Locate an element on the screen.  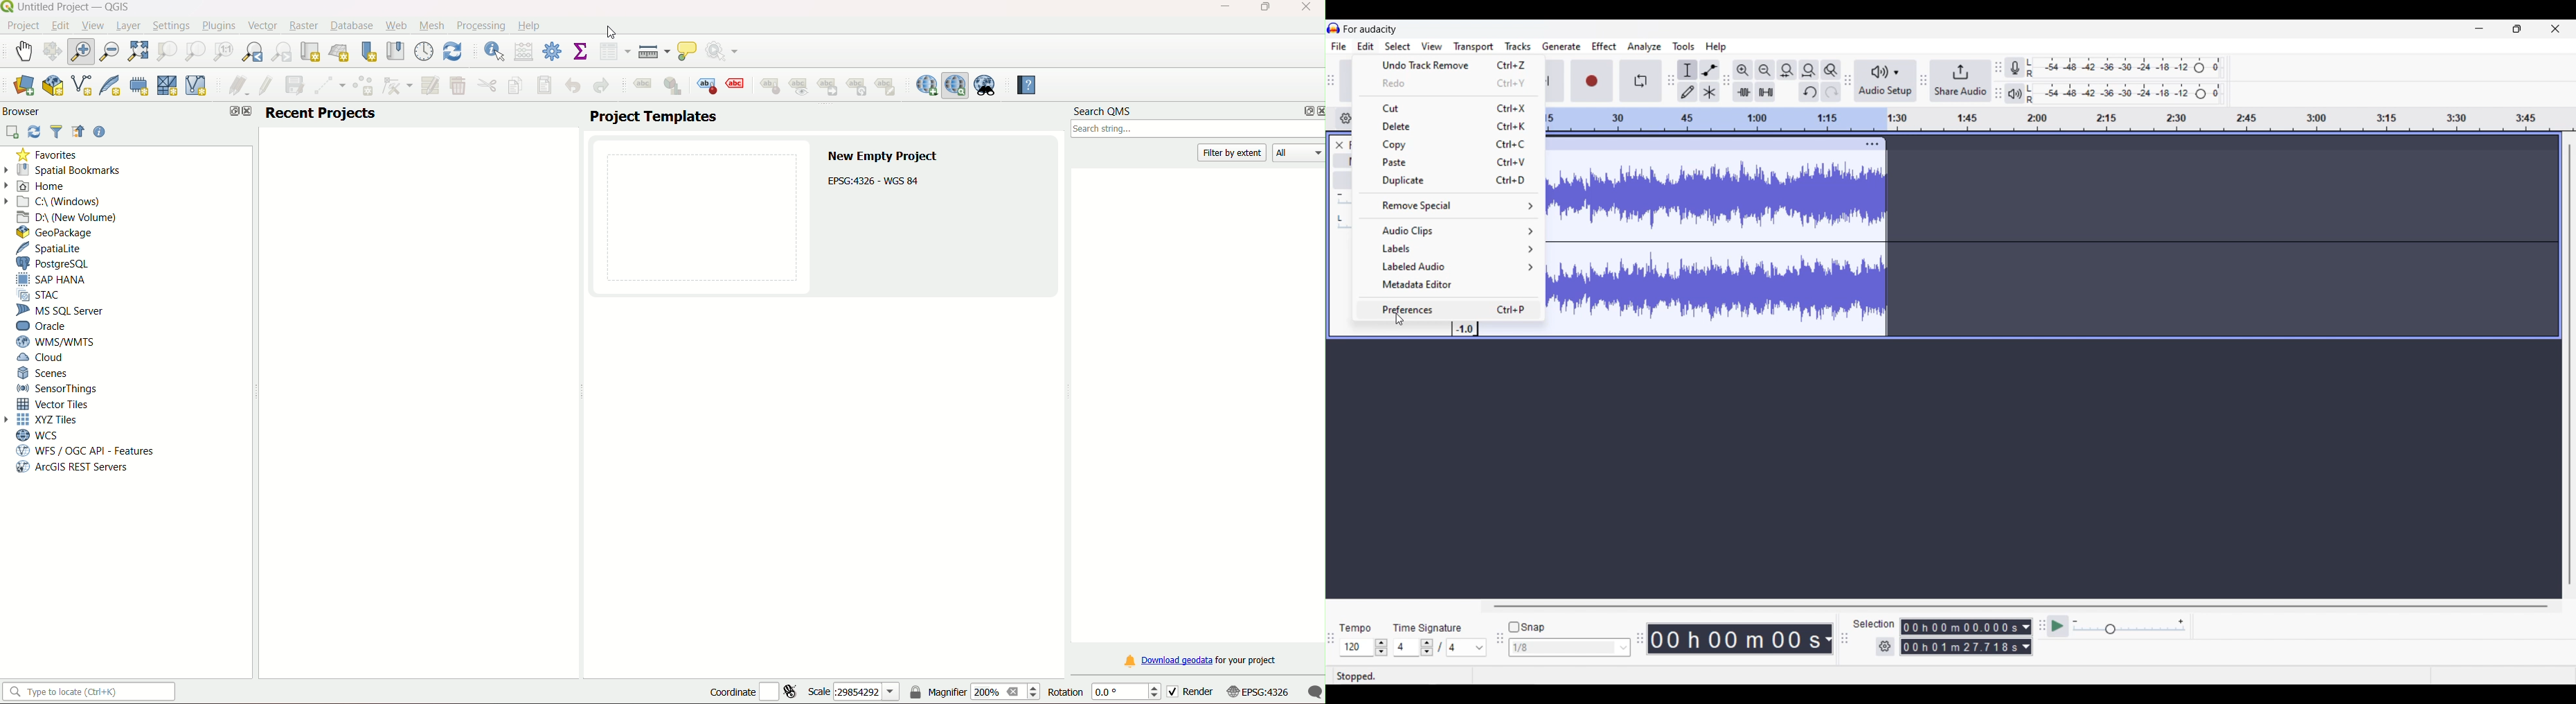
View menu is located at coordinates (1431, 46).